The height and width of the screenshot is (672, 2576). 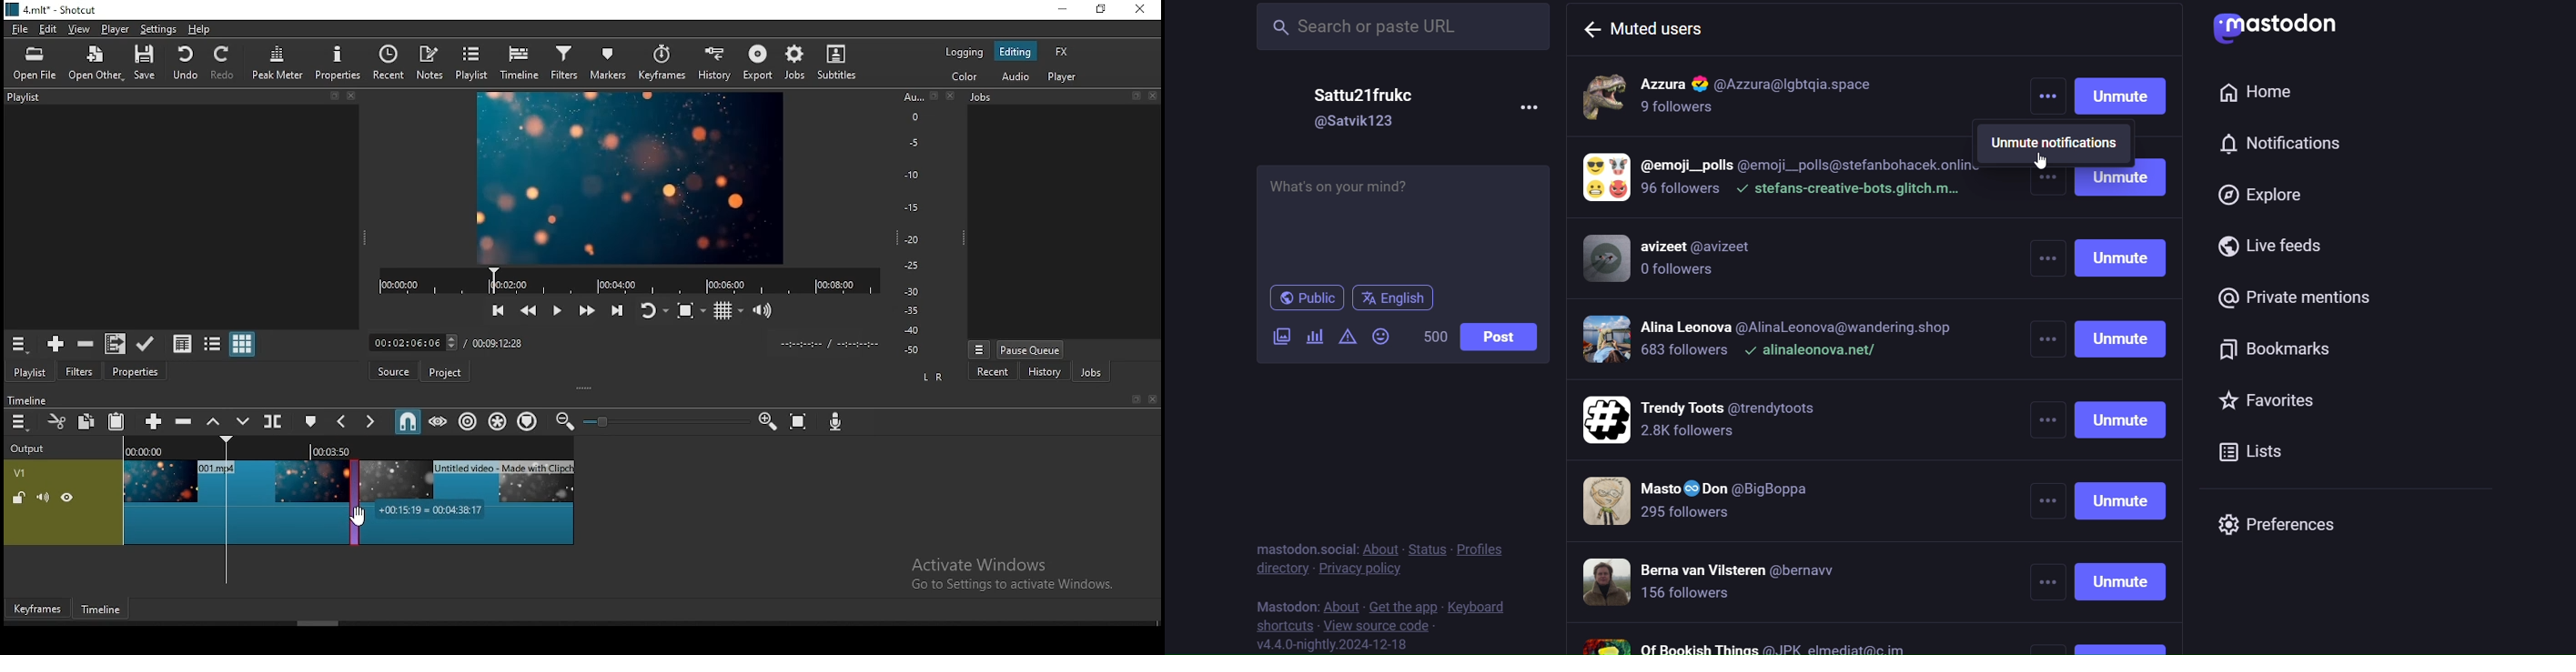 I want to click on scroll bar, so click(x=319, y=622).